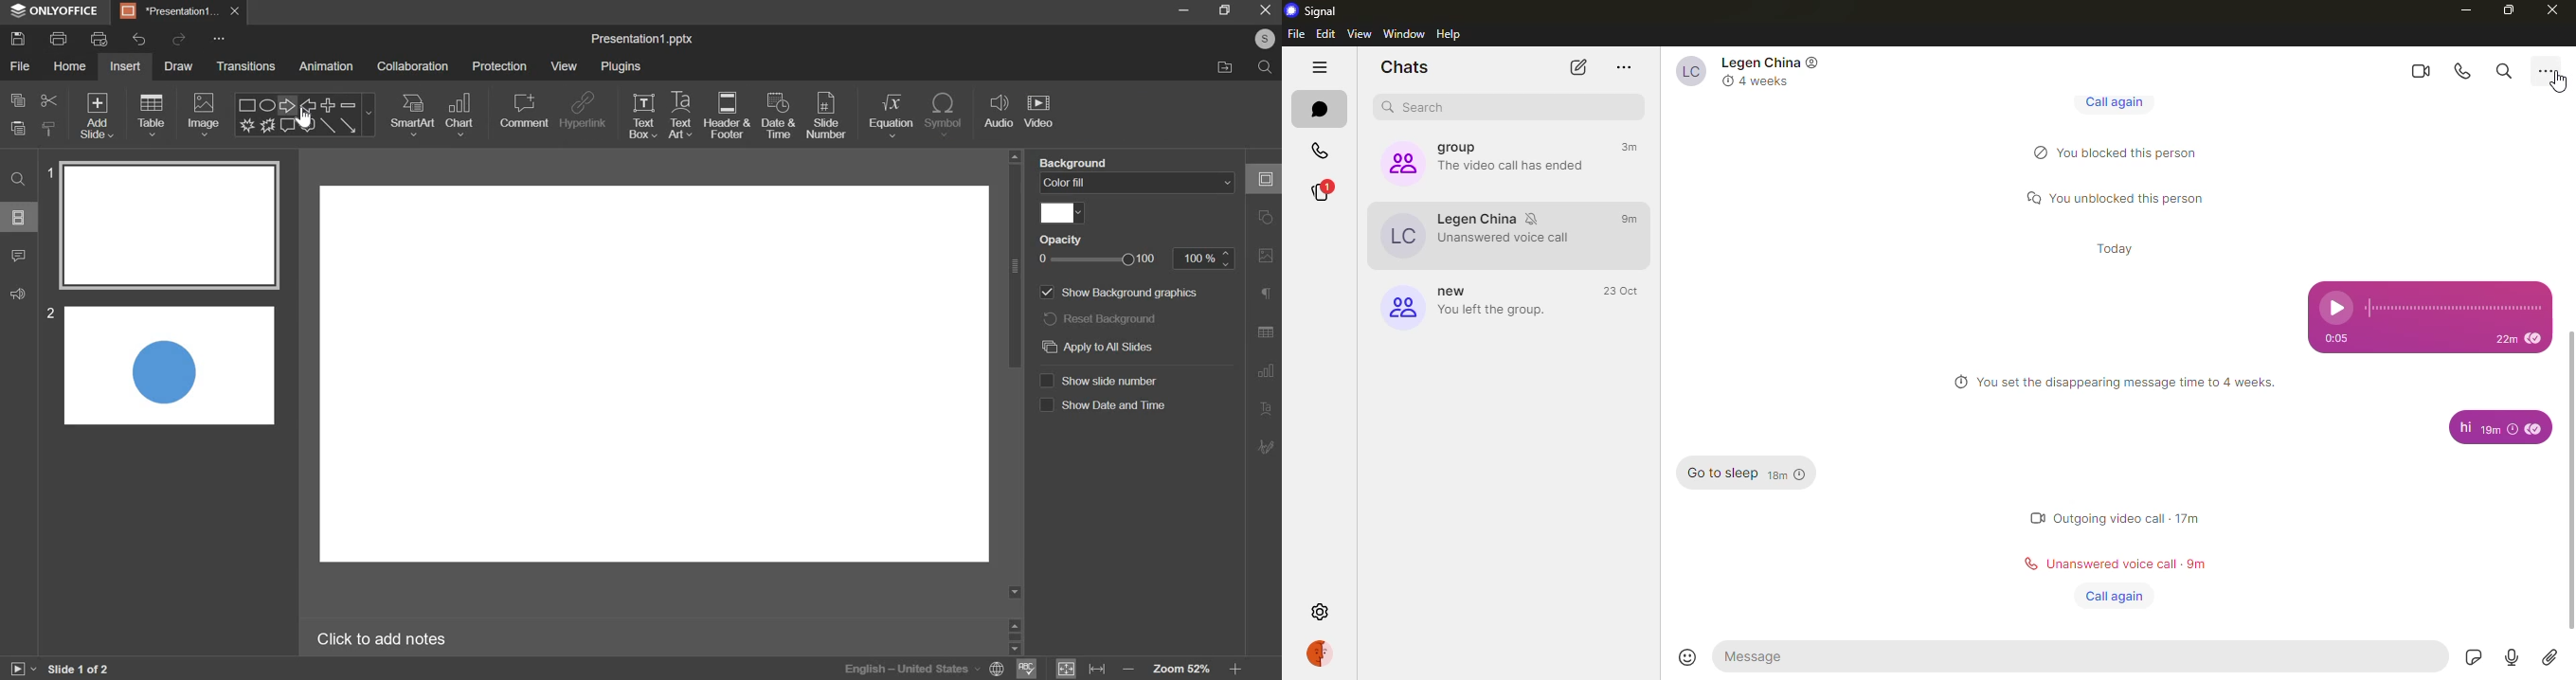  What do you see at coordinates (2459, 71) in the screenshot?
I see `voice call` at bounding box center [2459, 71].